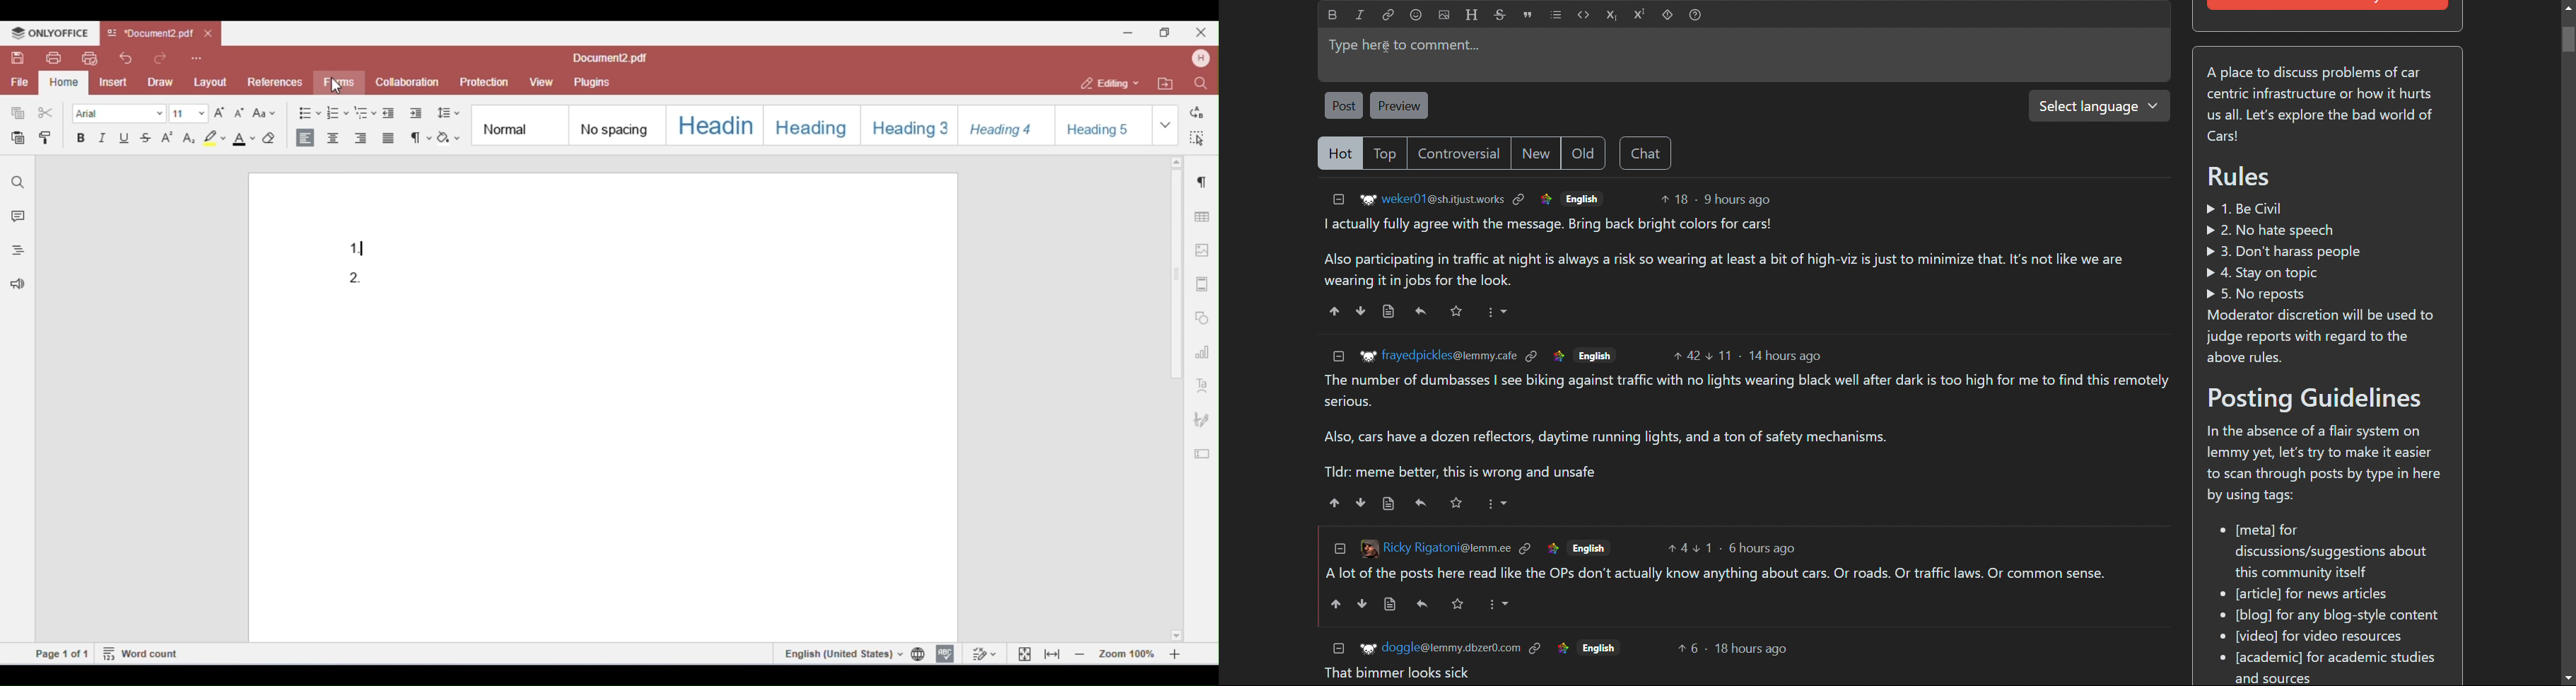 The image size is (2576, 700). I want to click on quote, so click(1528, 15).